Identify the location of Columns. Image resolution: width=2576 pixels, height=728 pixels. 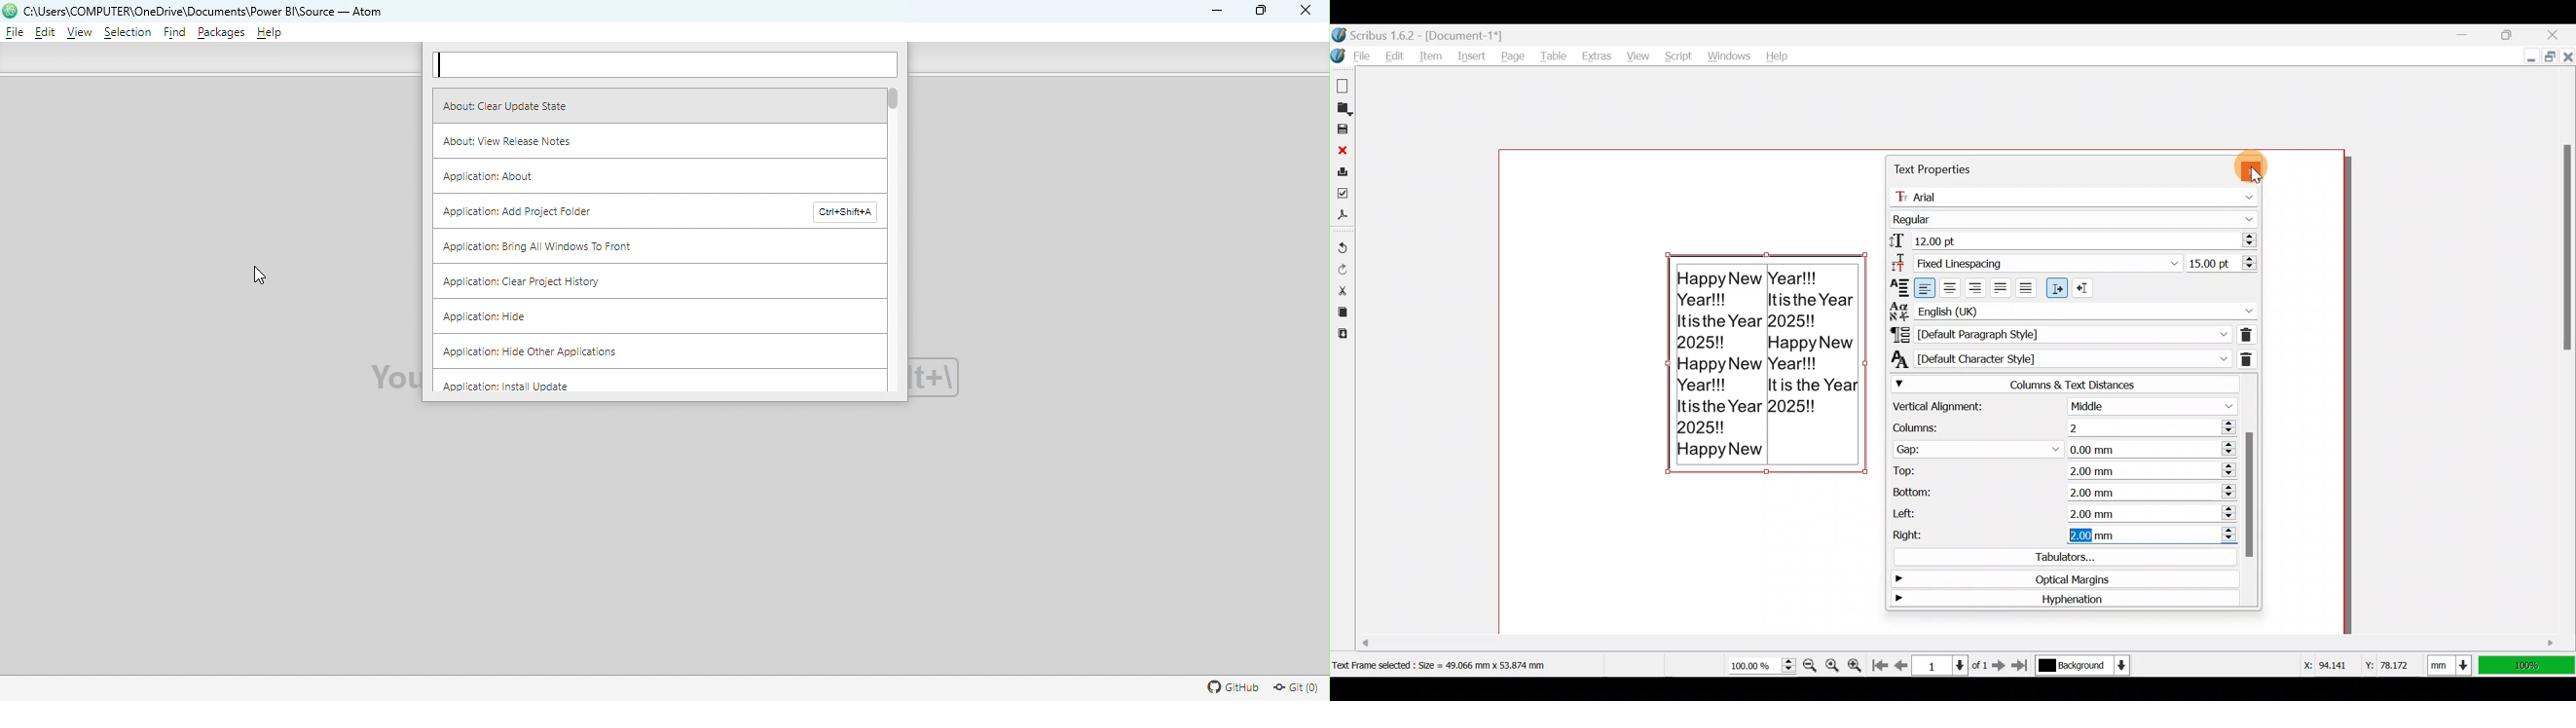
(2057, 426).